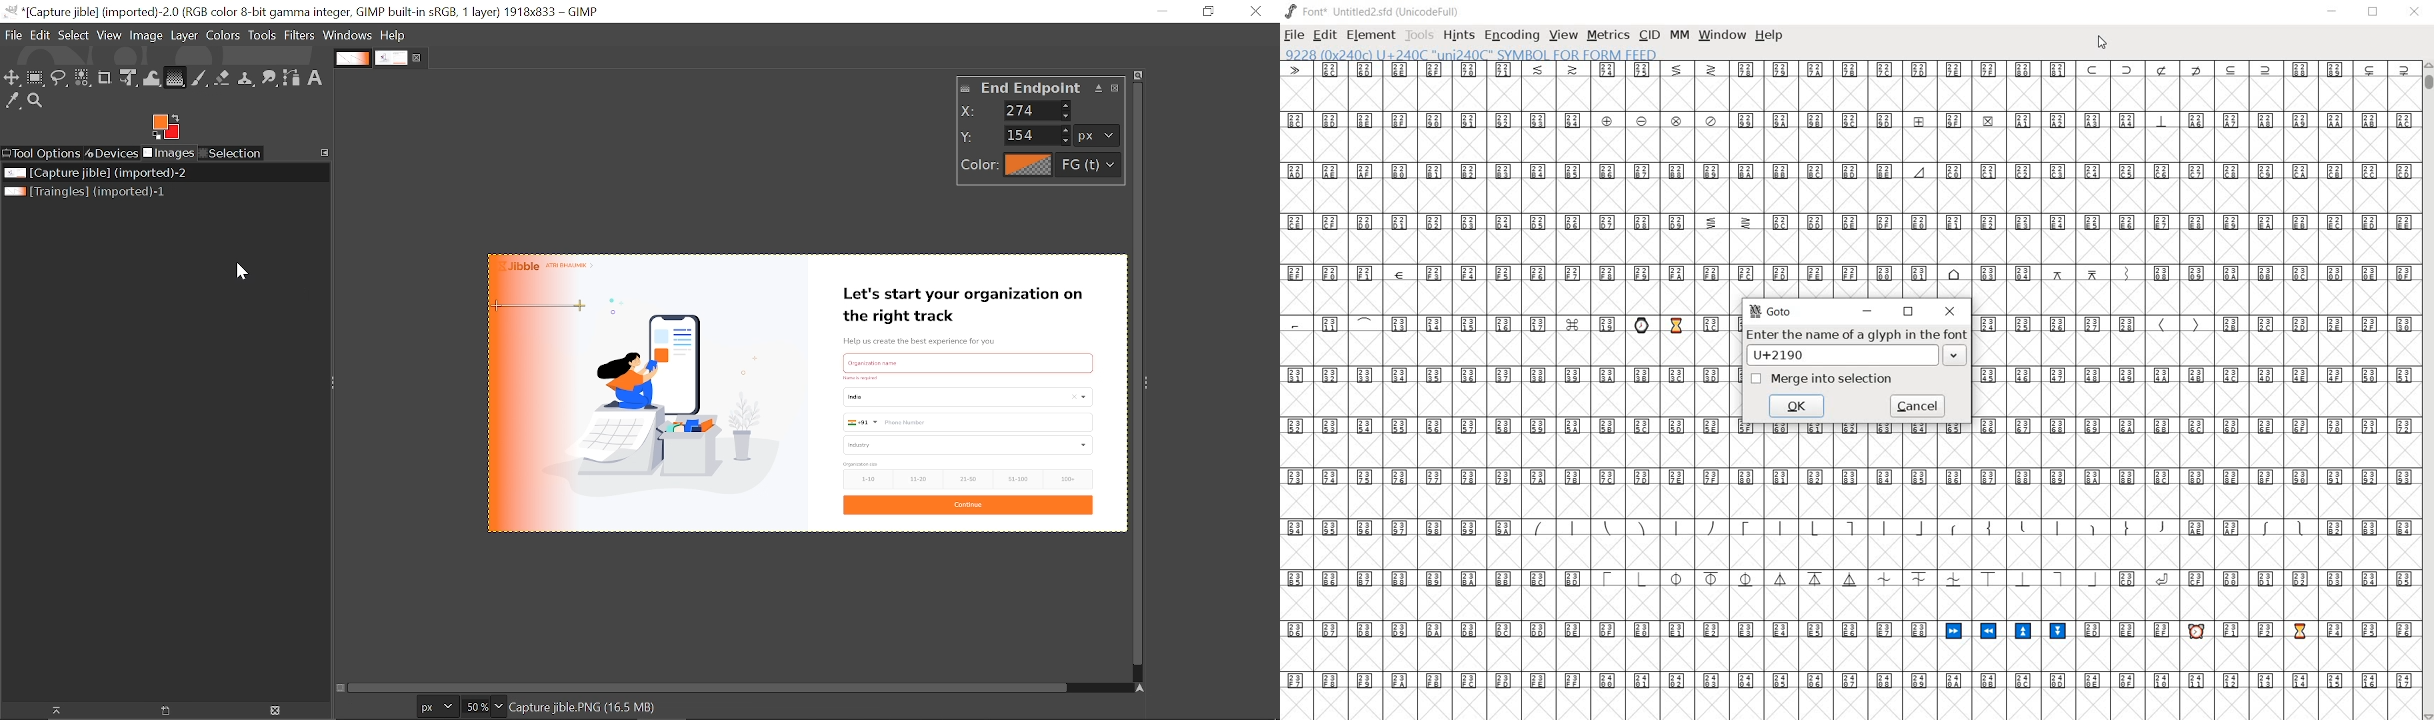 This screenshot has height=728, width=2436. What do you see at coordinates (1908, 312) in the screenshot?
I see `restore` at bounding box center [1908, 312].